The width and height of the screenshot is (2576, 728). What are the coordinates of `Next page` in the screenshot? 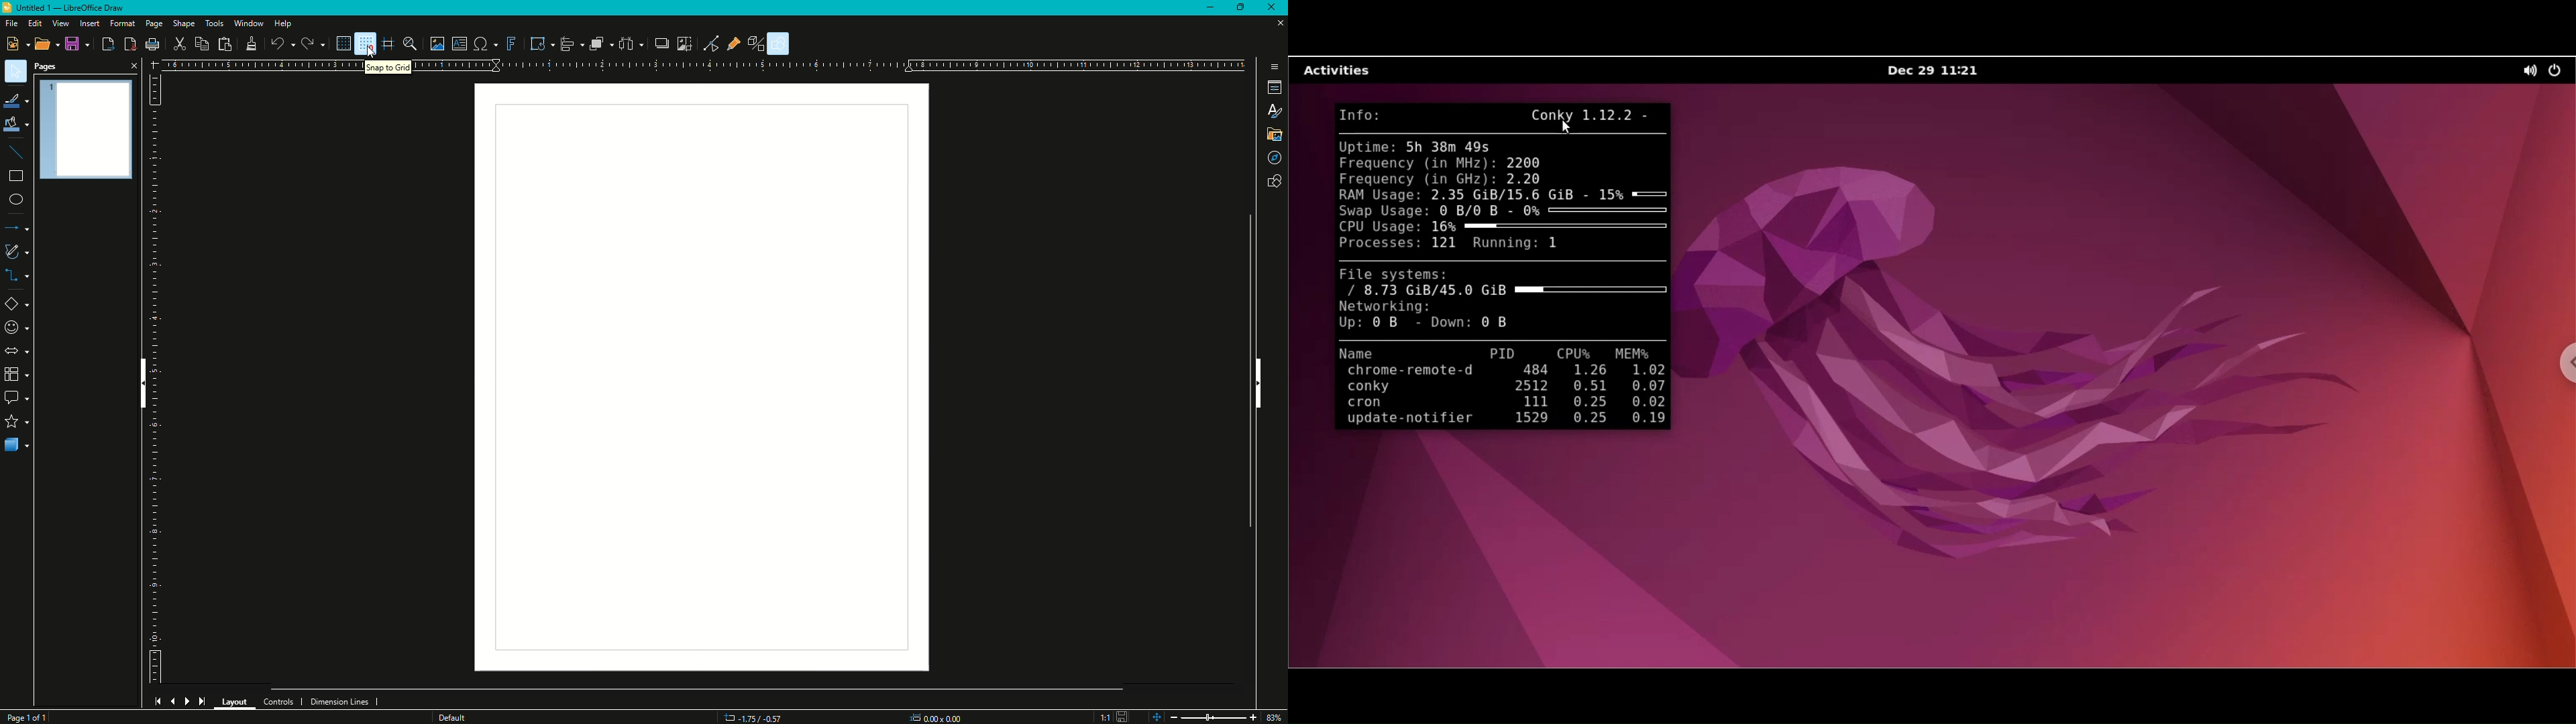 It's located at (190, 701).